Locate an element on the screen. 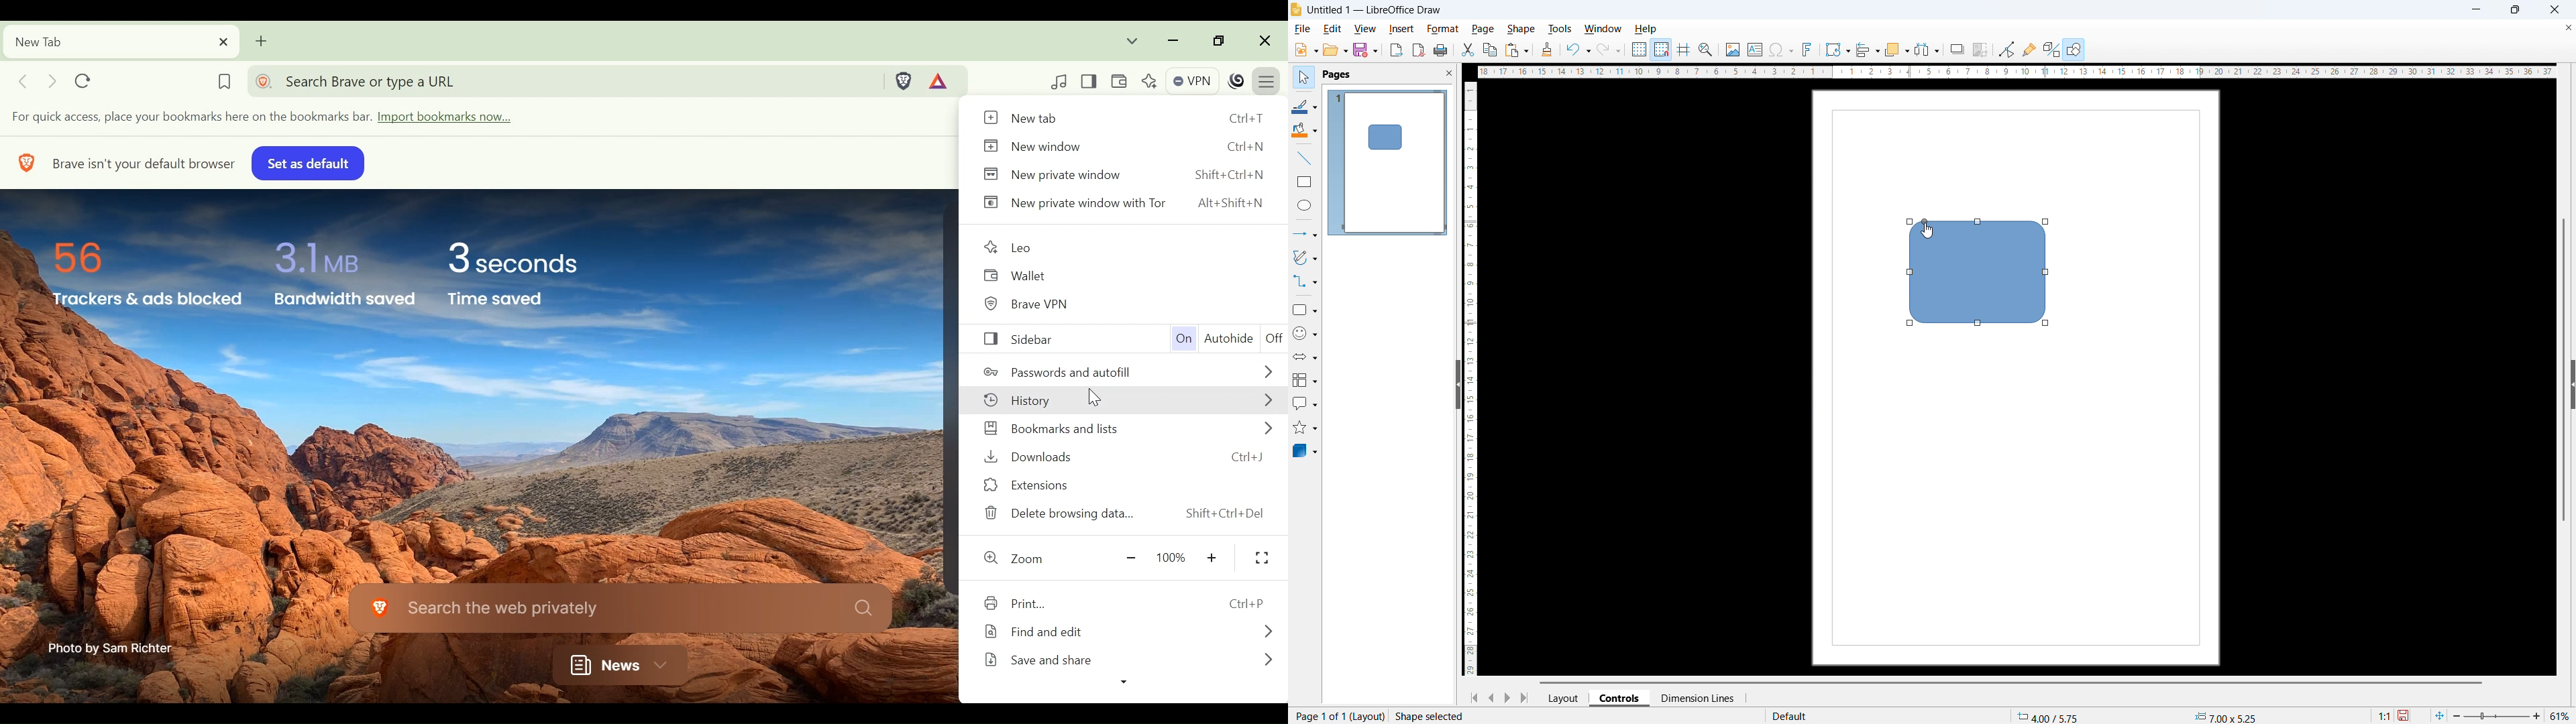  Curves and polygons  is located at coordinates (1305, 257).